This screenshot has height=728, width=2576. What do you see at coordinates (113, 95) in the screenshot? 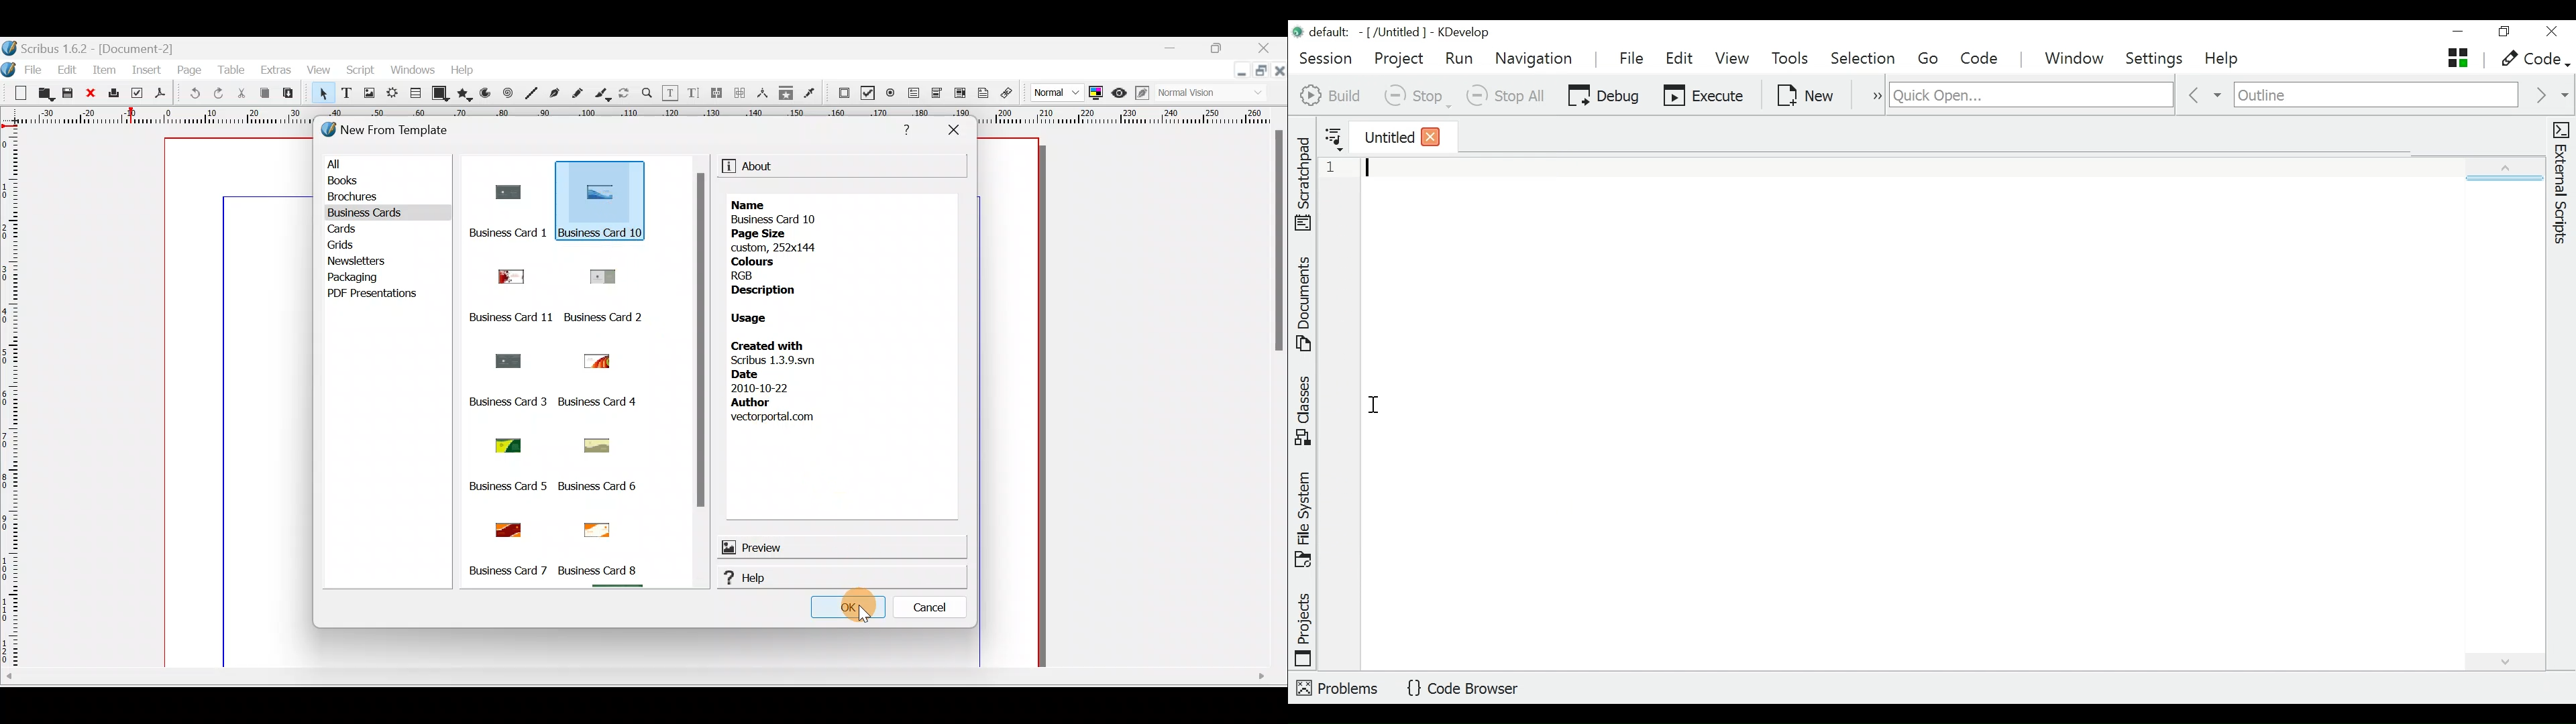
I see `Print` at bounding box center [113, 95].